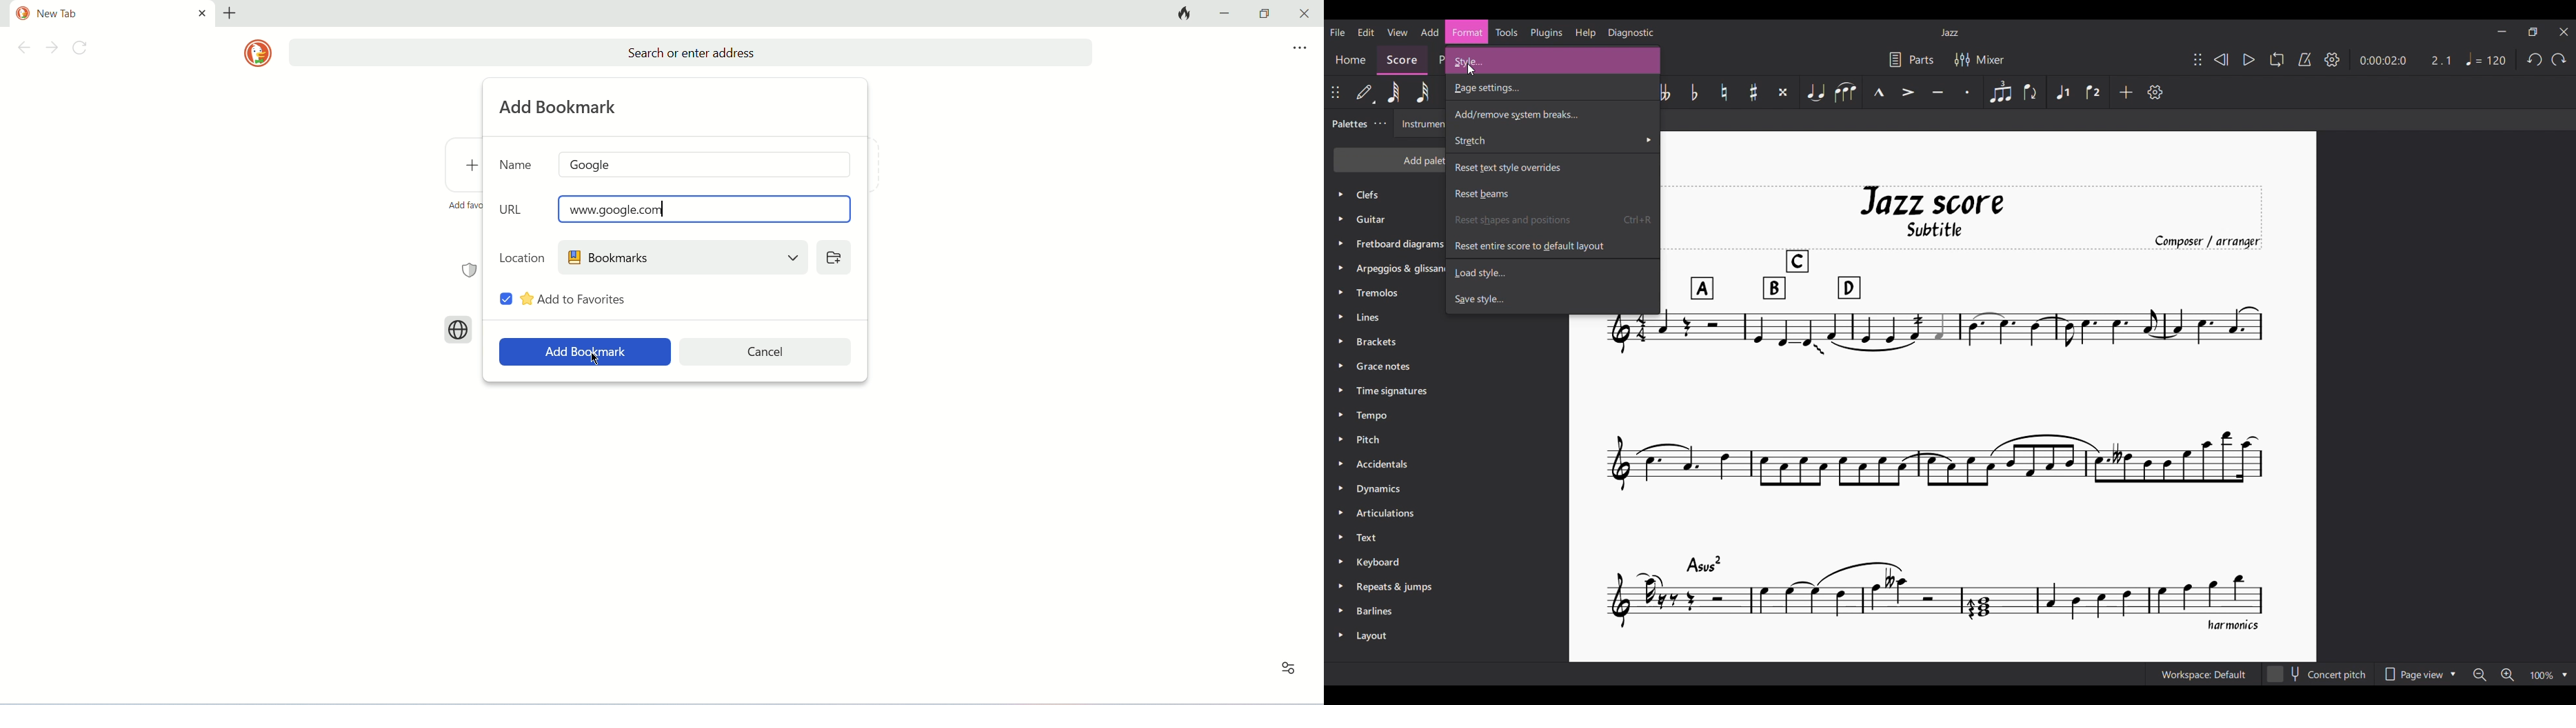  What do you see at coordinates (1546, 33) in the screenshot?
I see `Plugins menu` at bounding box center [1546, 33].